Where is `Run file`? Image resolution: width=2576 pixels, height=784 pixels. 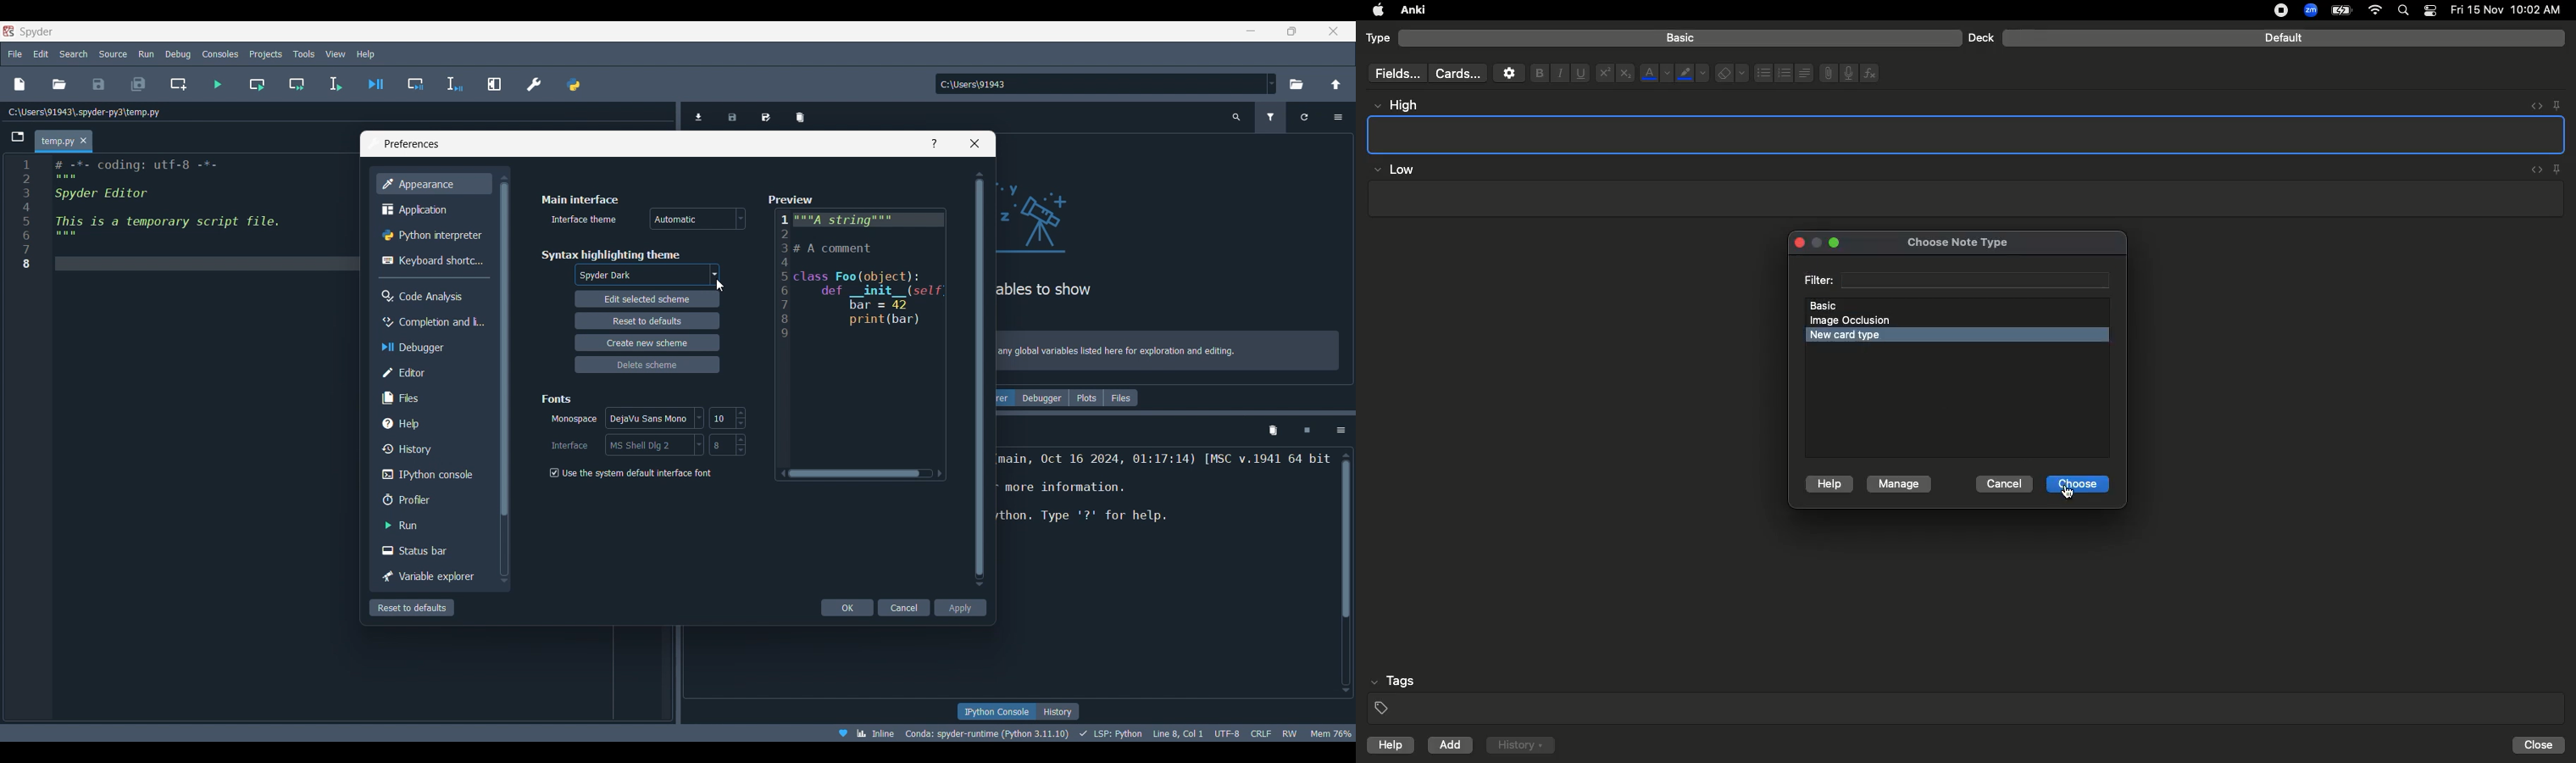
Run file is located at coordinates (218, 84).